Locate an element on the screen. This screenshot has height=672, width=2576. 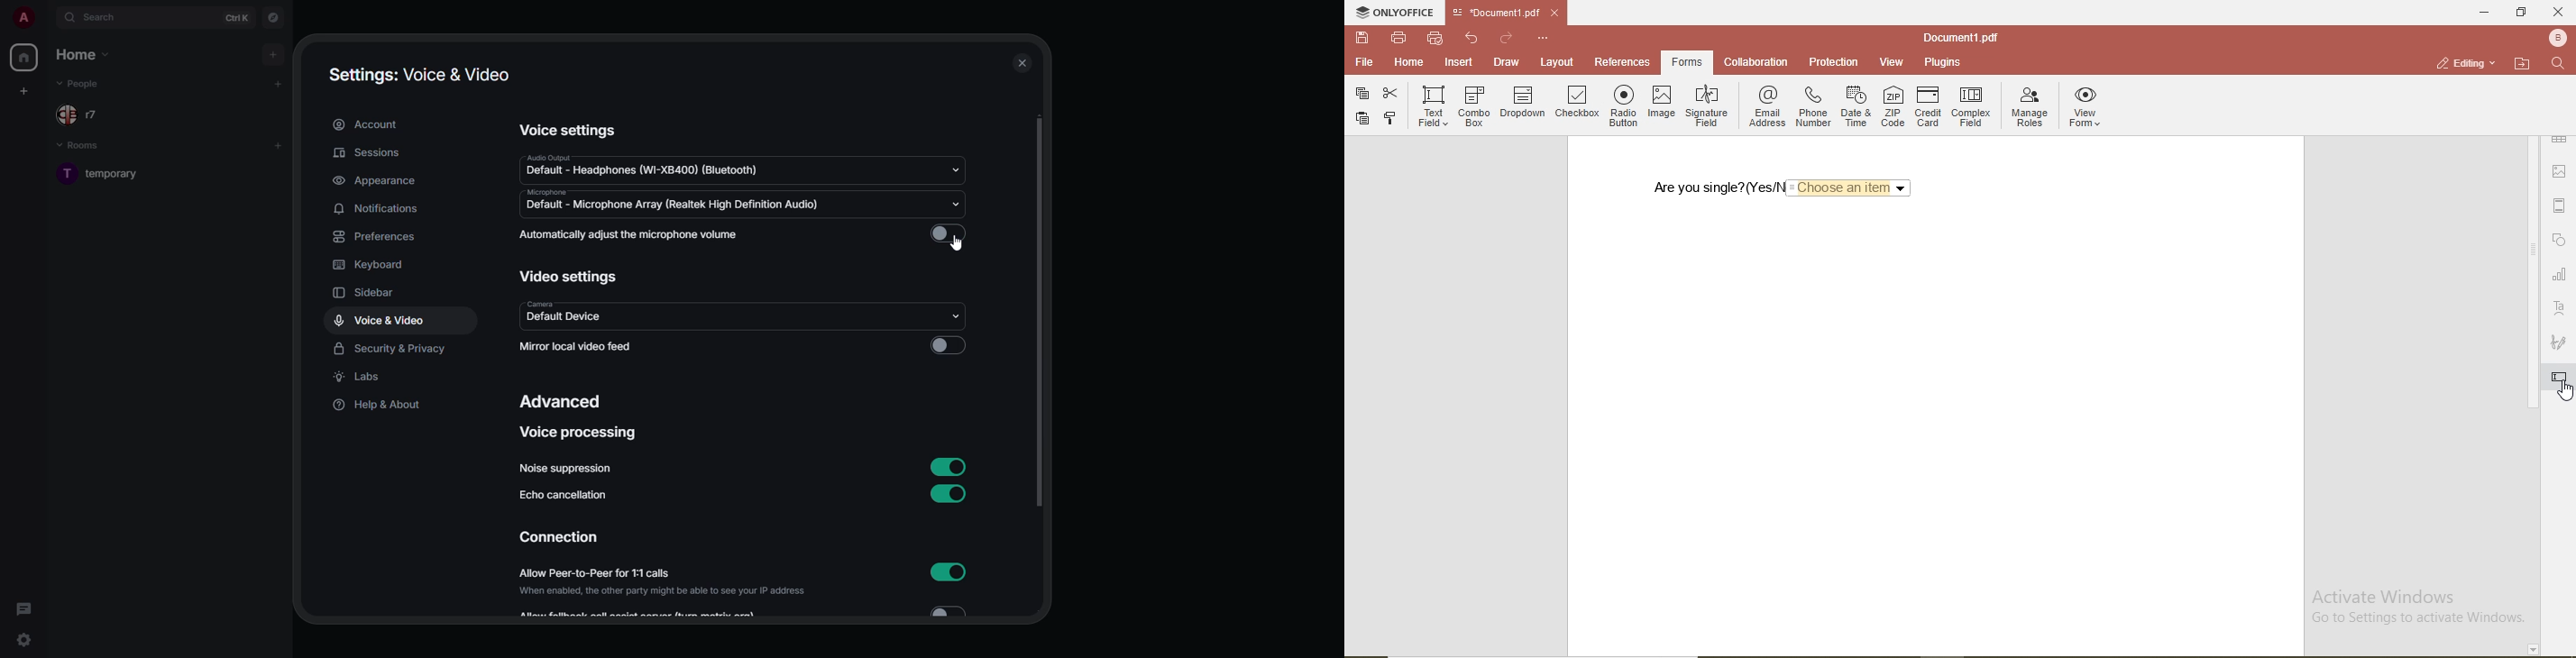
cut is located at coordinates (1389, 92).